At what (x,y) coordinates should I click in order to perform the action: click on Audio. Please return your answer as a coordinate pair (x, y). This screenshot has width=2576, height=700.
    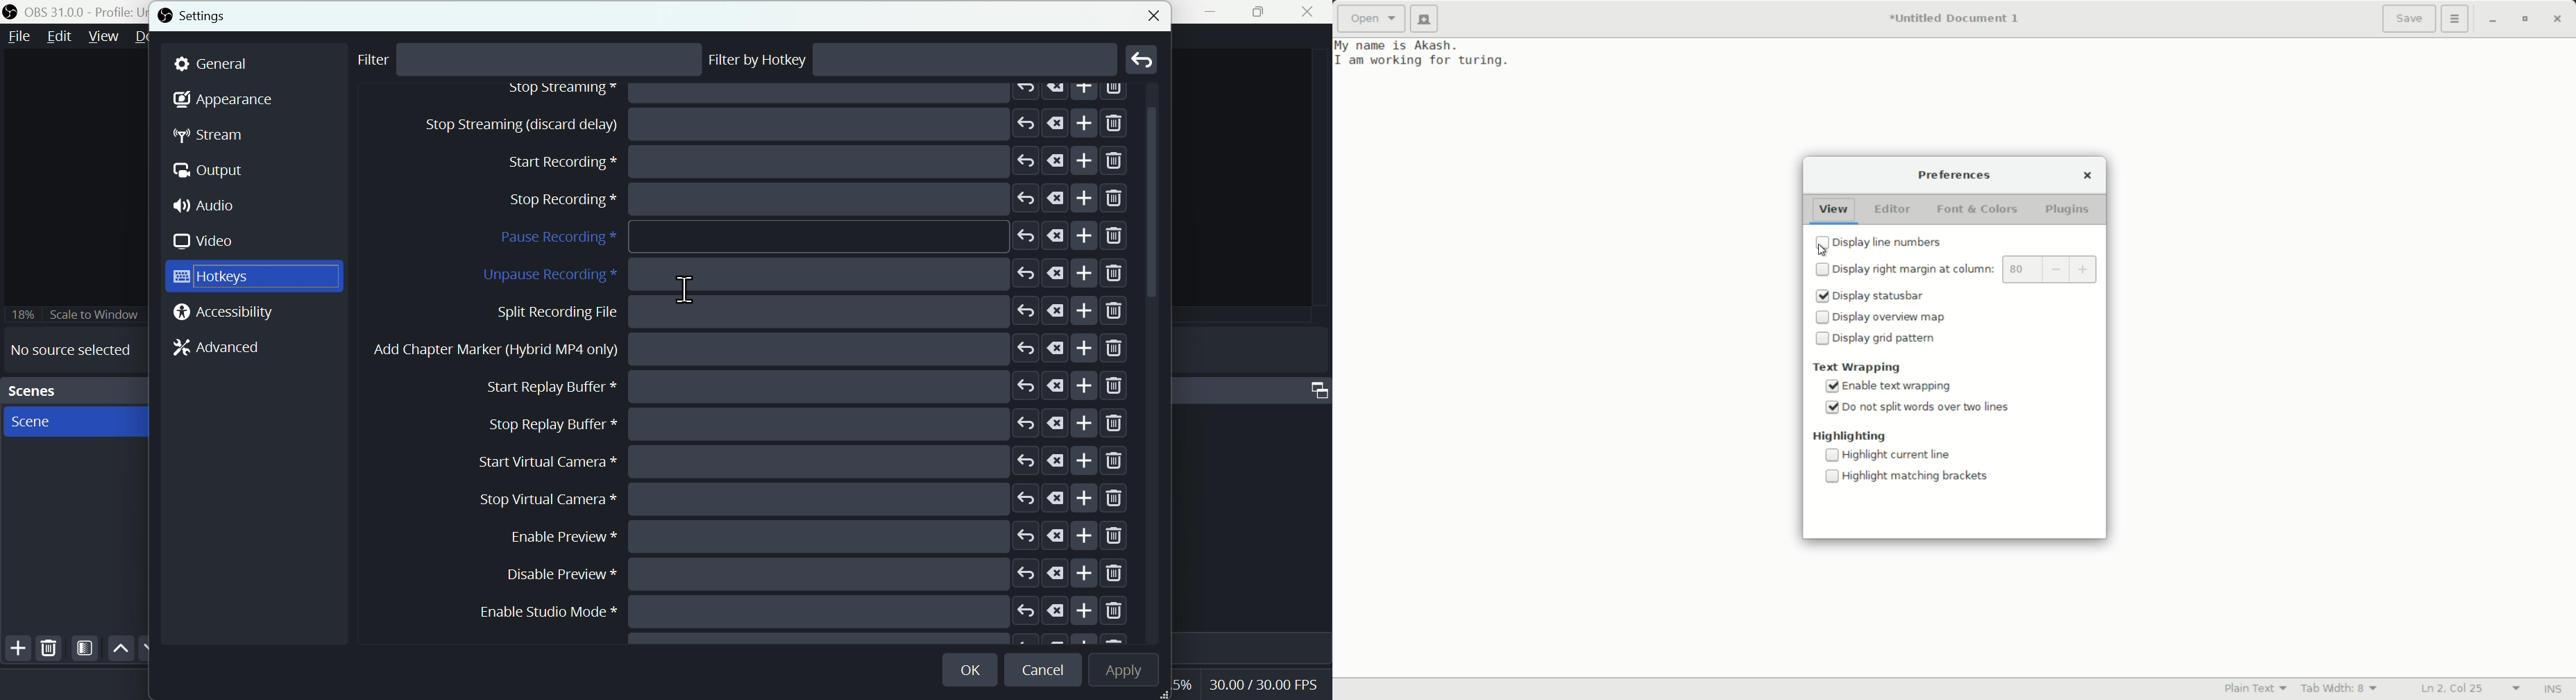
    Looking at the image, I should click on (210, 207).